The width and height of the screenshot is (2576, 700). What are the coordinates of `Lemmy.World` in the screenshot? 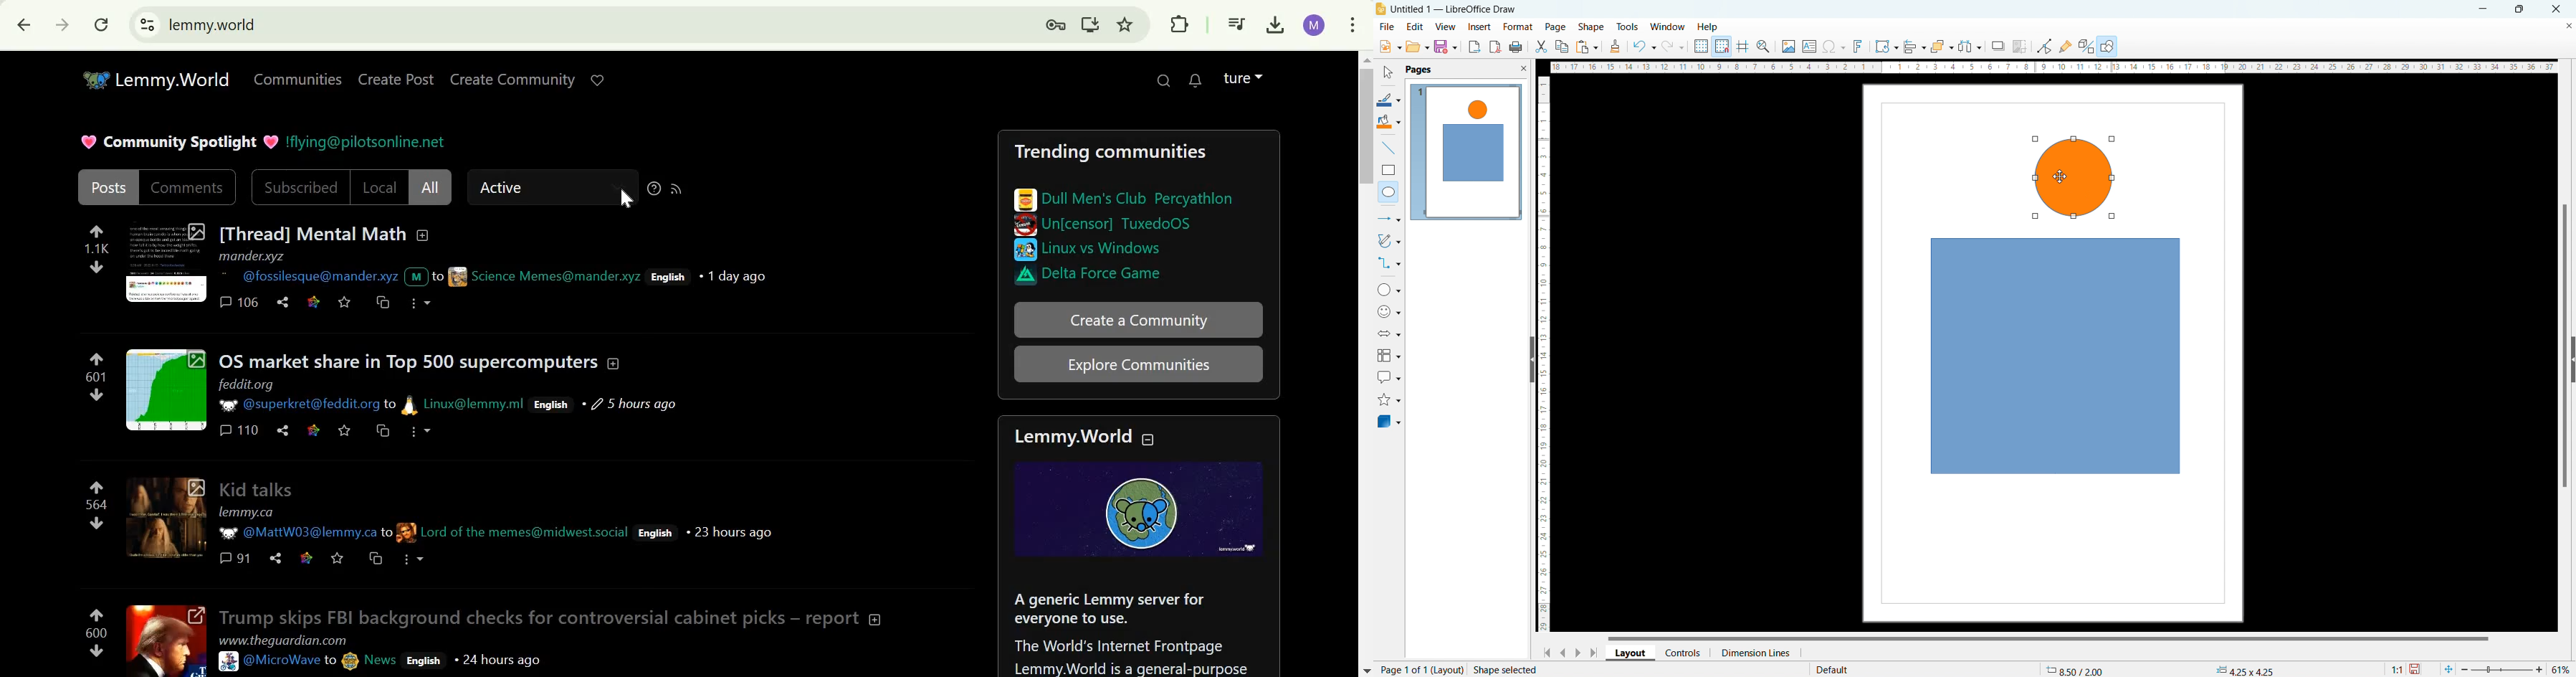 It's located at (1070, 437).